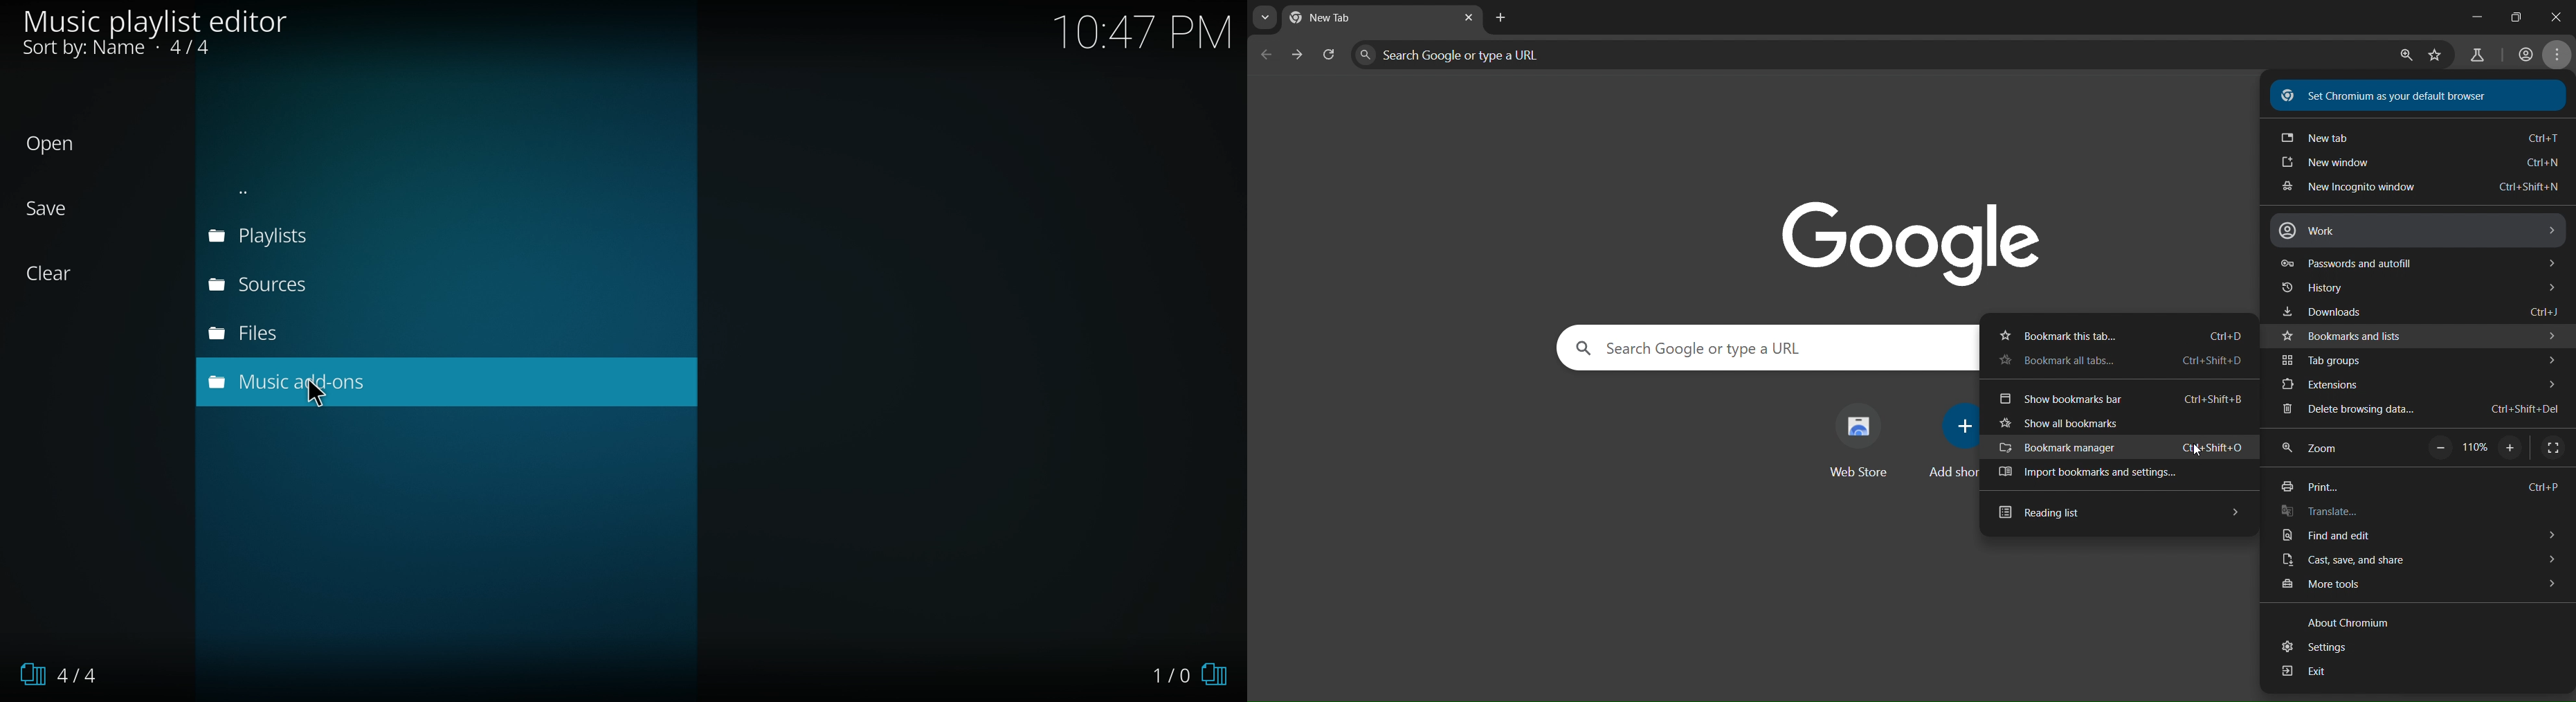 This screenshot has height=728, width=2576. What do you see at coordinates (1265, 17) in the screenshot?
I see `search tabs` at bounding box center [1265, 17].